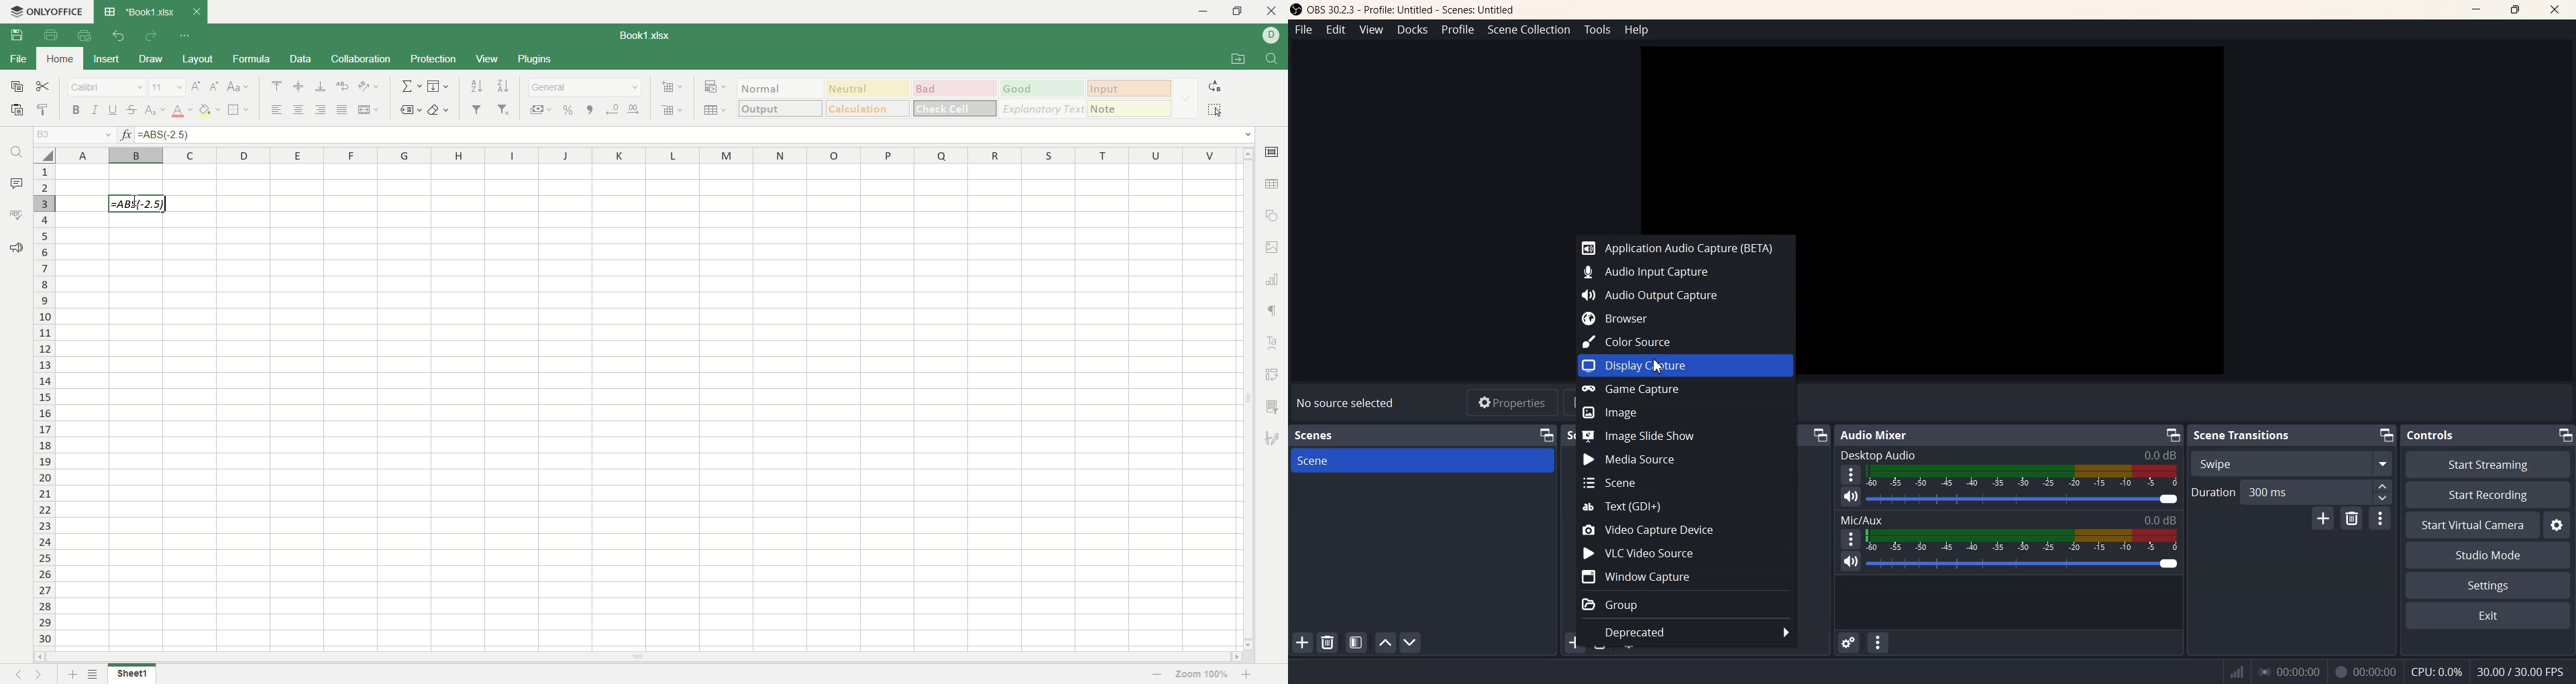  I want to click on Add Sources, so click(1575, 642).